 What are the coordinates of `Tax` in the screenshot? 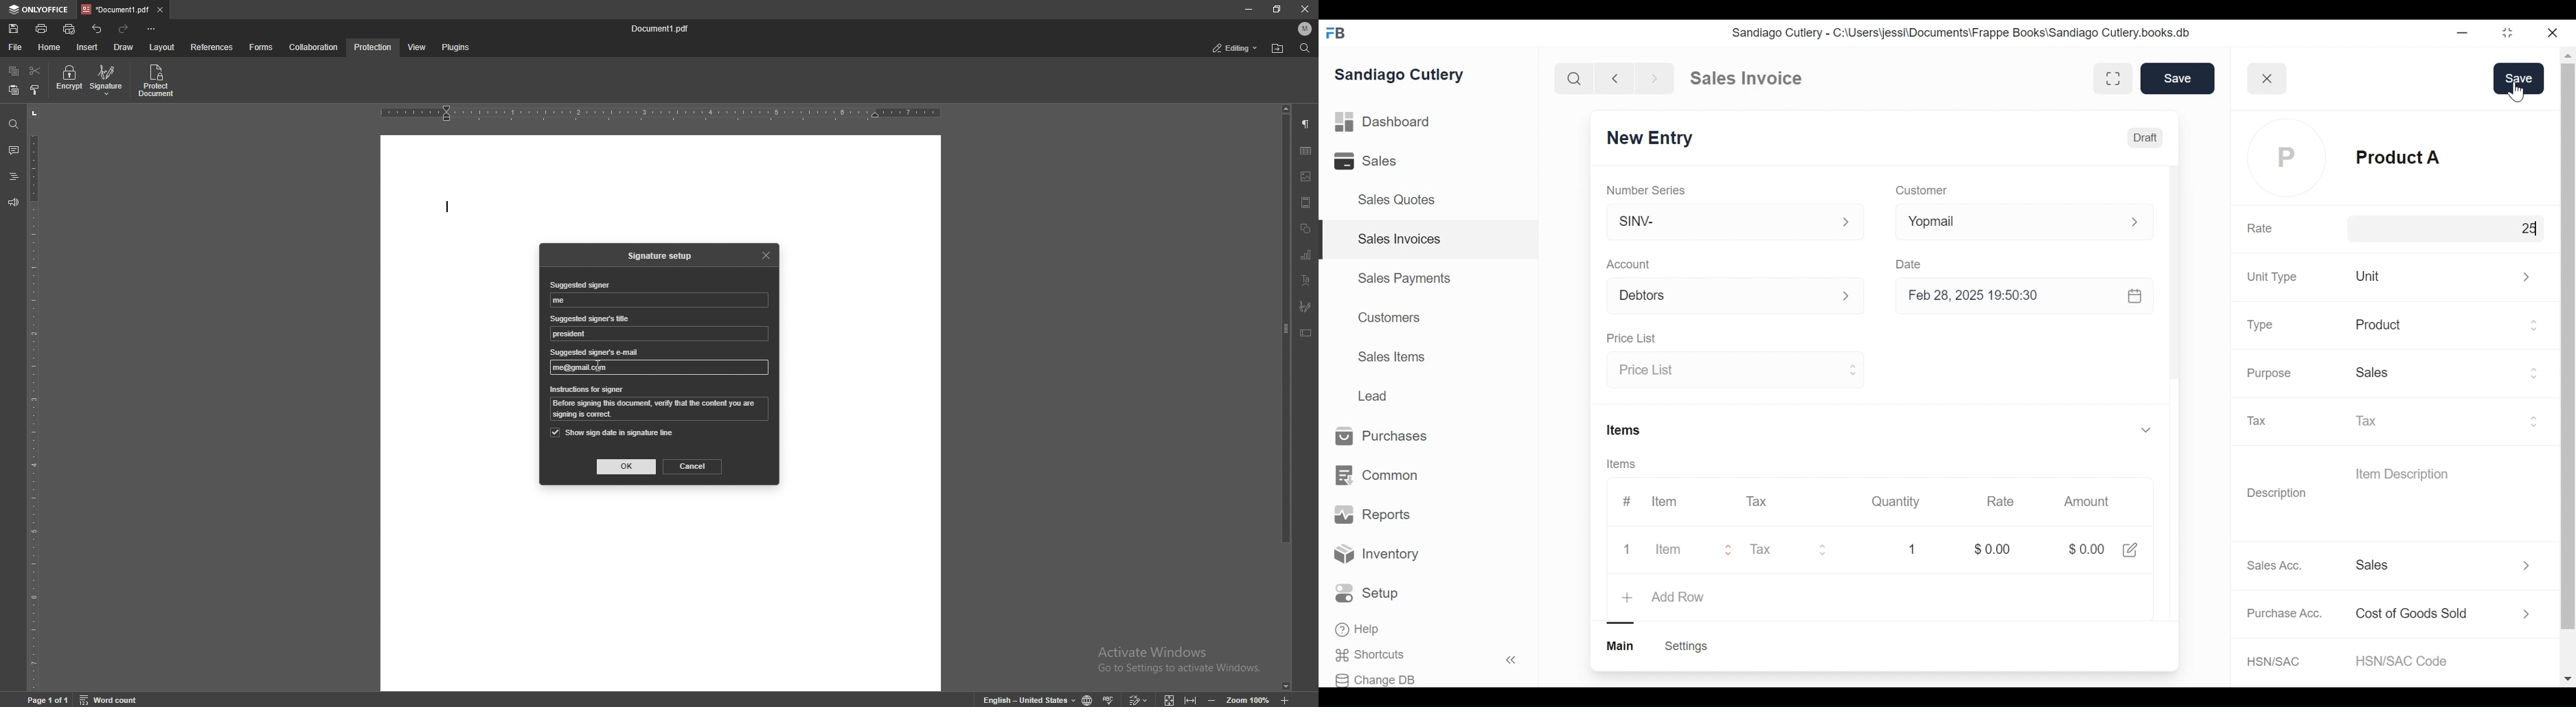 It's located at (1759, 501).